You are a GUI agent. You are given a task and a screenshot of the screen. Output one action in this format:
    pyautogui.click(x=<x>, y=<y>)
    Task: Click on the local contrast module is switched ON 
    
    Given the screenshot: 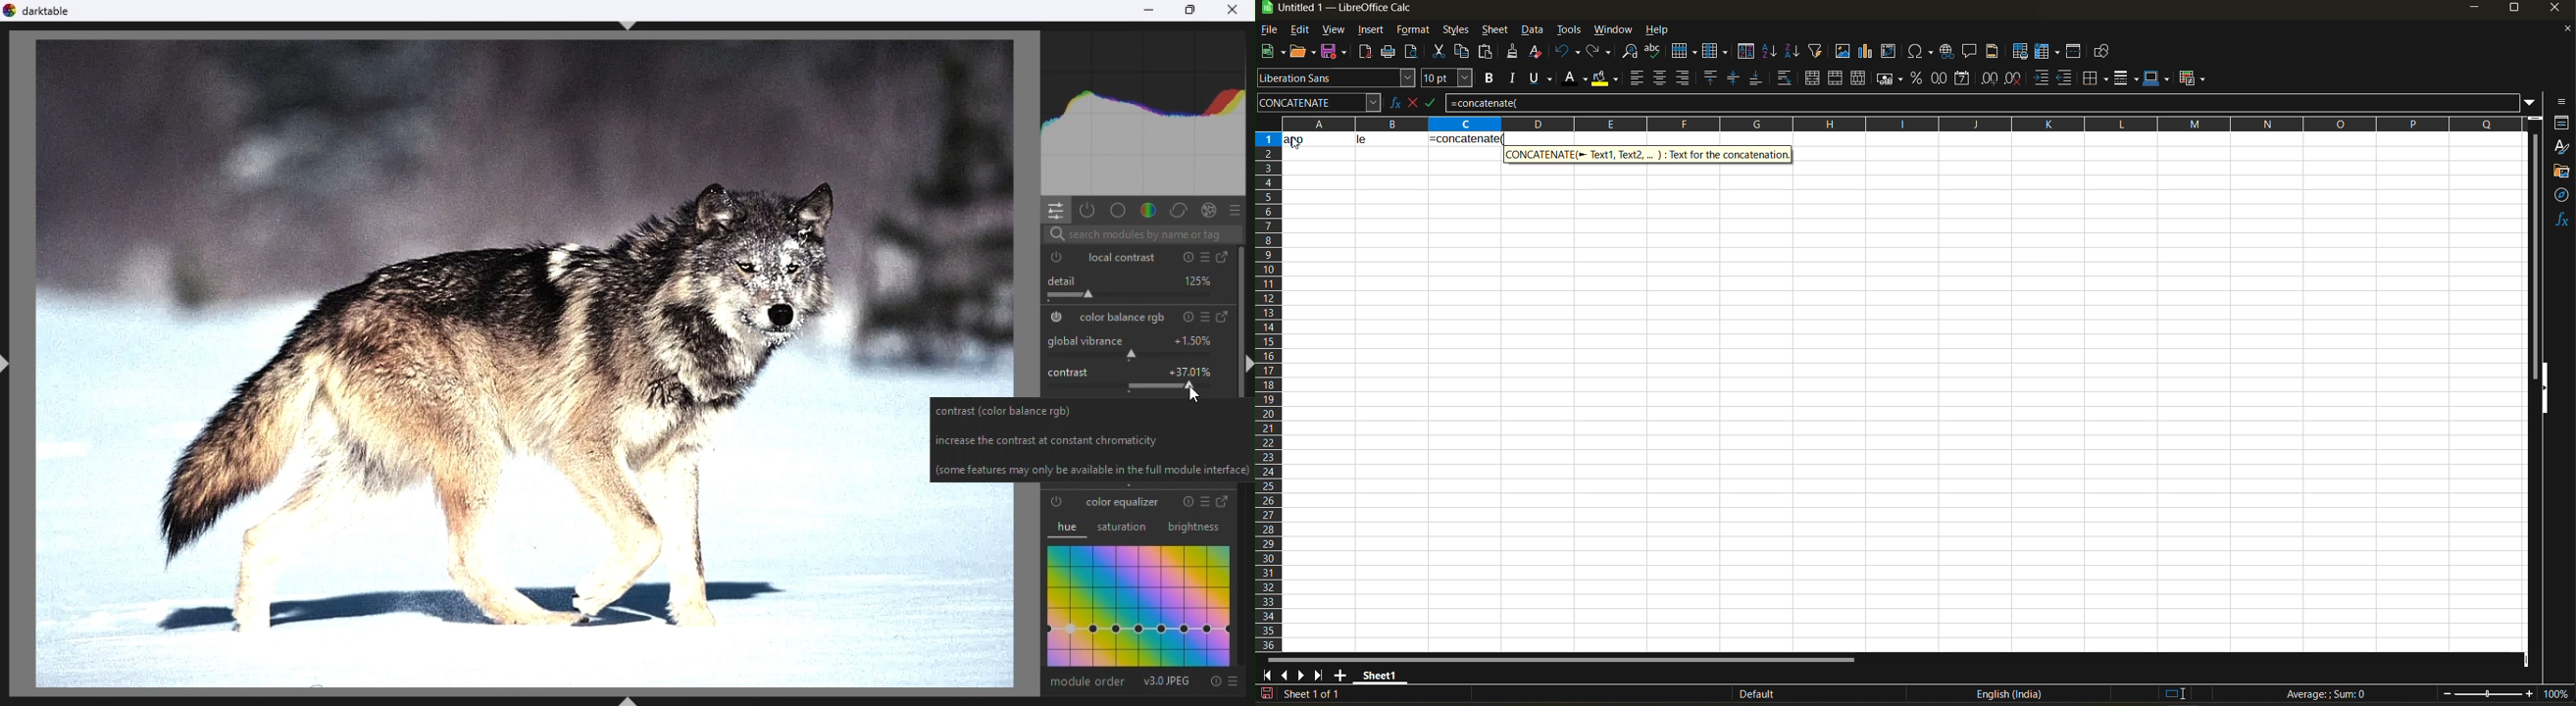 What is the action you would take?
    pyautogui.click(x=1057, y=257)
    